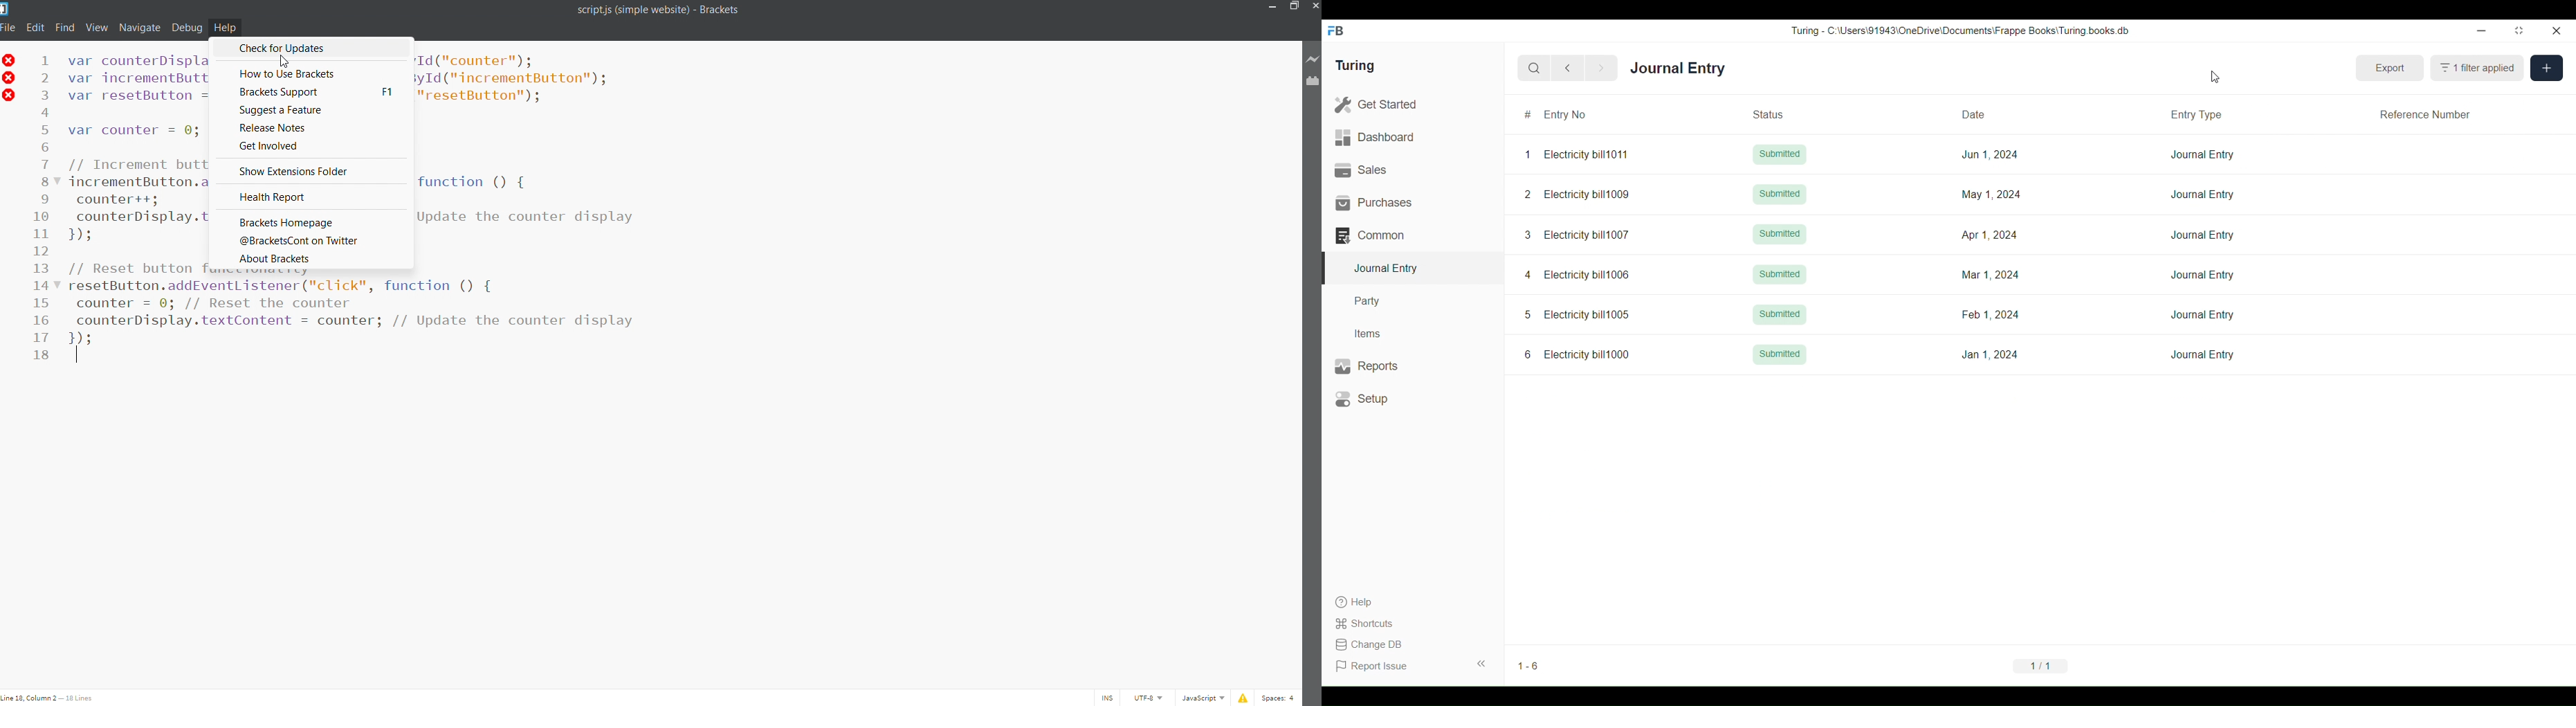 This screenshot has width=2576, height=728. Describe the element at coordinates (1312, 82) in the screenshot. I see `extension manager` at that location.